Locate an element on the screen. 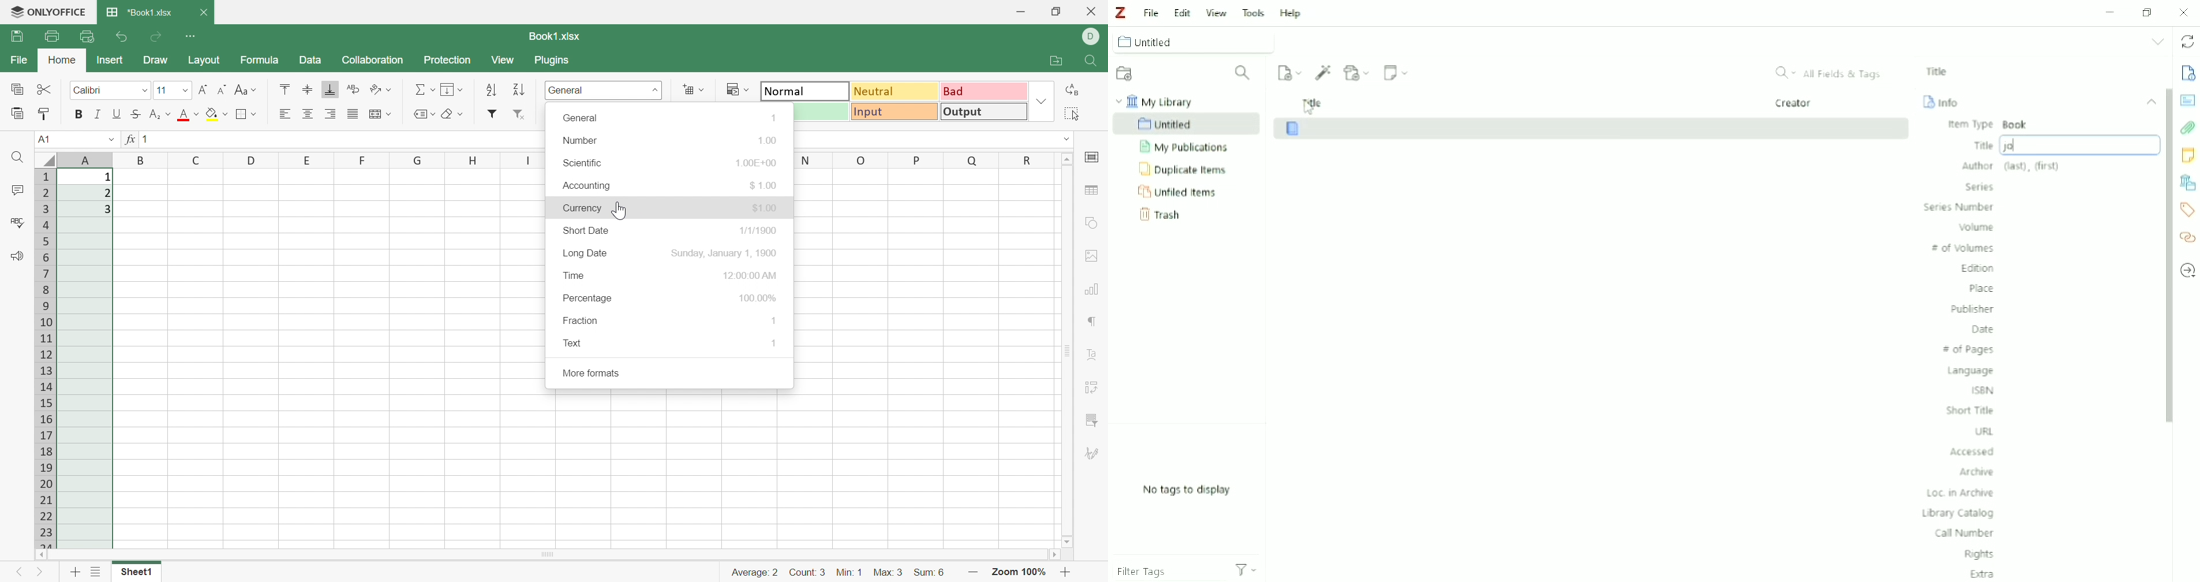 This screenshot has width=2212, height=588. Increment size is located at coordinates (223, 88).